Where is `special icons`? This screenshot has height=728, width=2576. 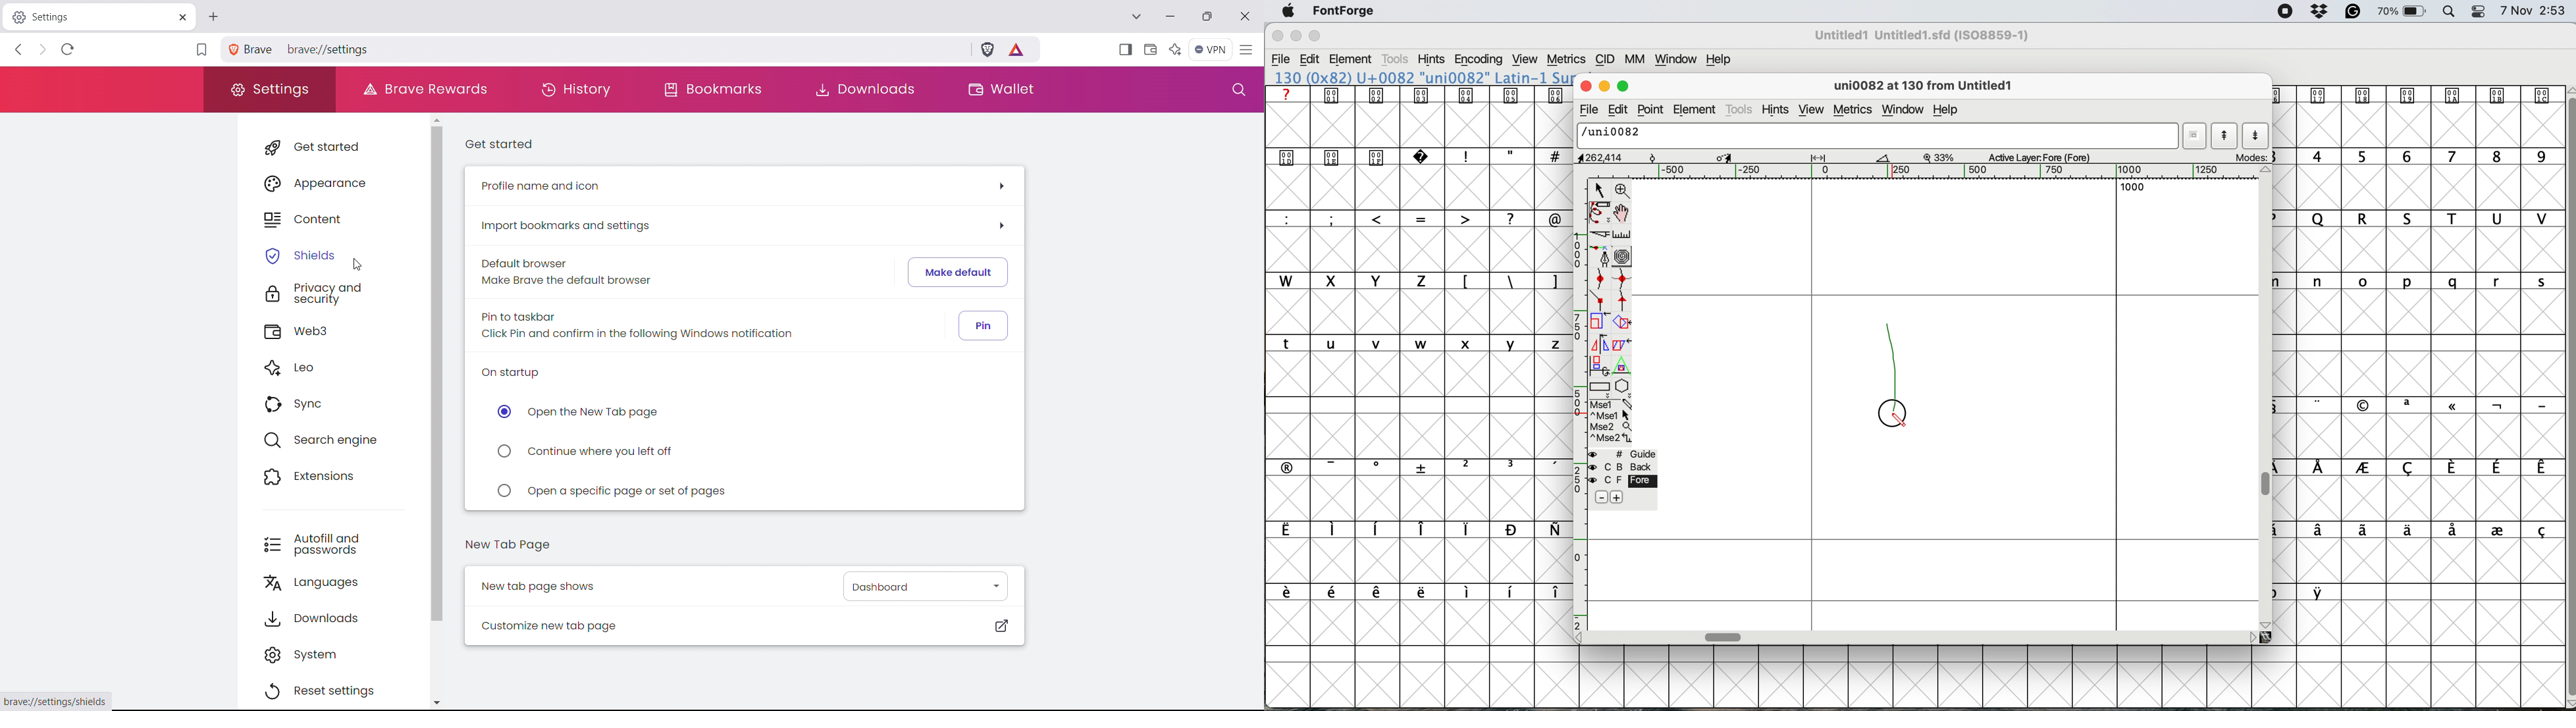 special icons is located at coordinates (1420, 95).